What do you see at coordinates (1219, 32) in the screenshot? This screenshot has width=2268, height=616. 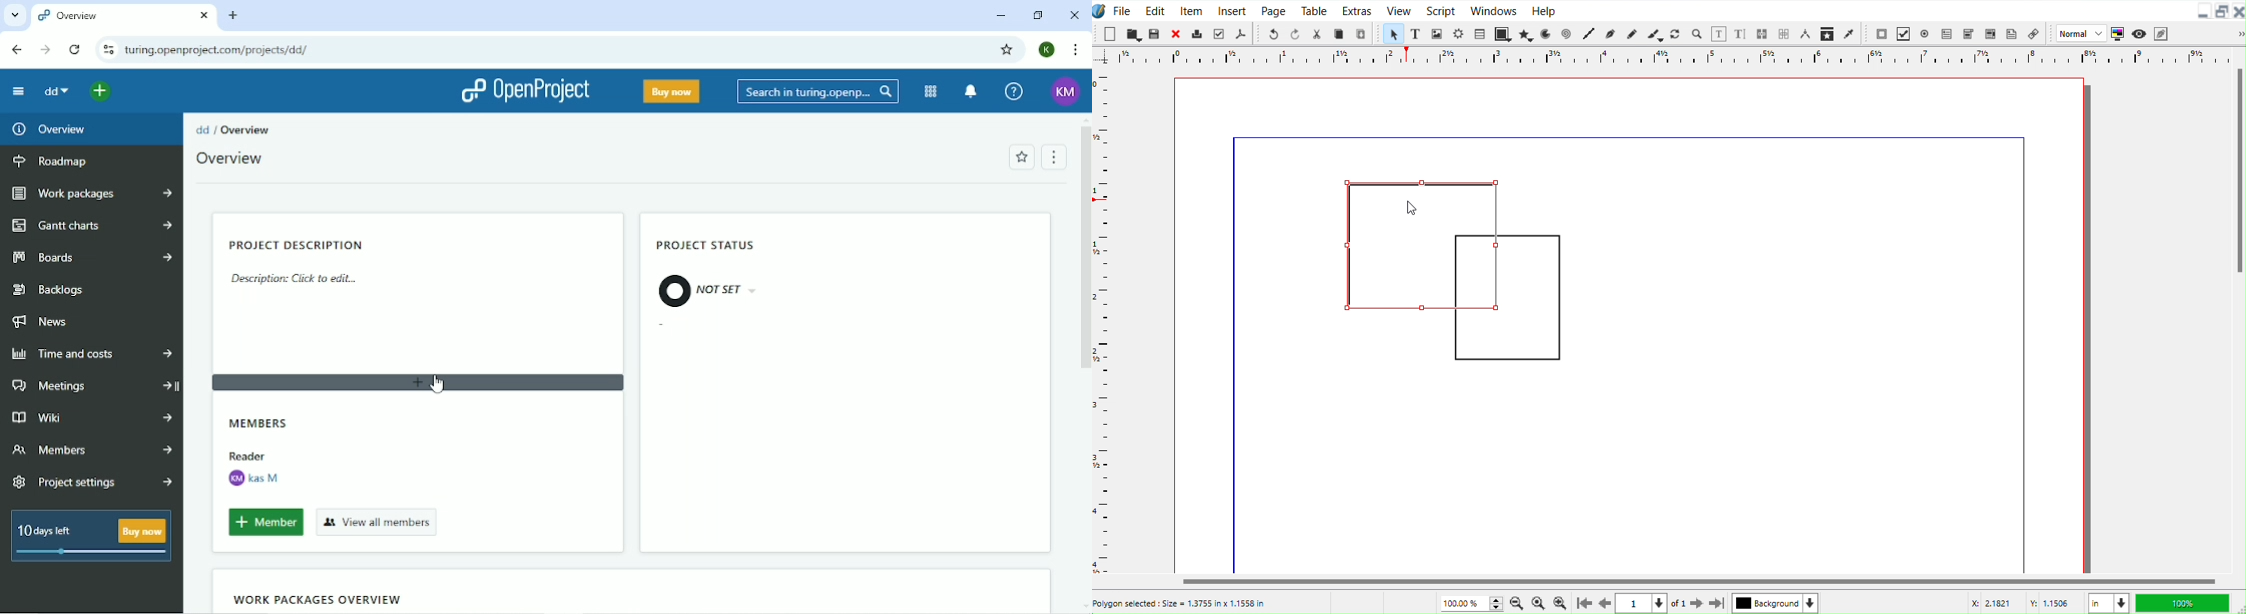 I see `Preflight verifier` at bounding box center [1219, 32].